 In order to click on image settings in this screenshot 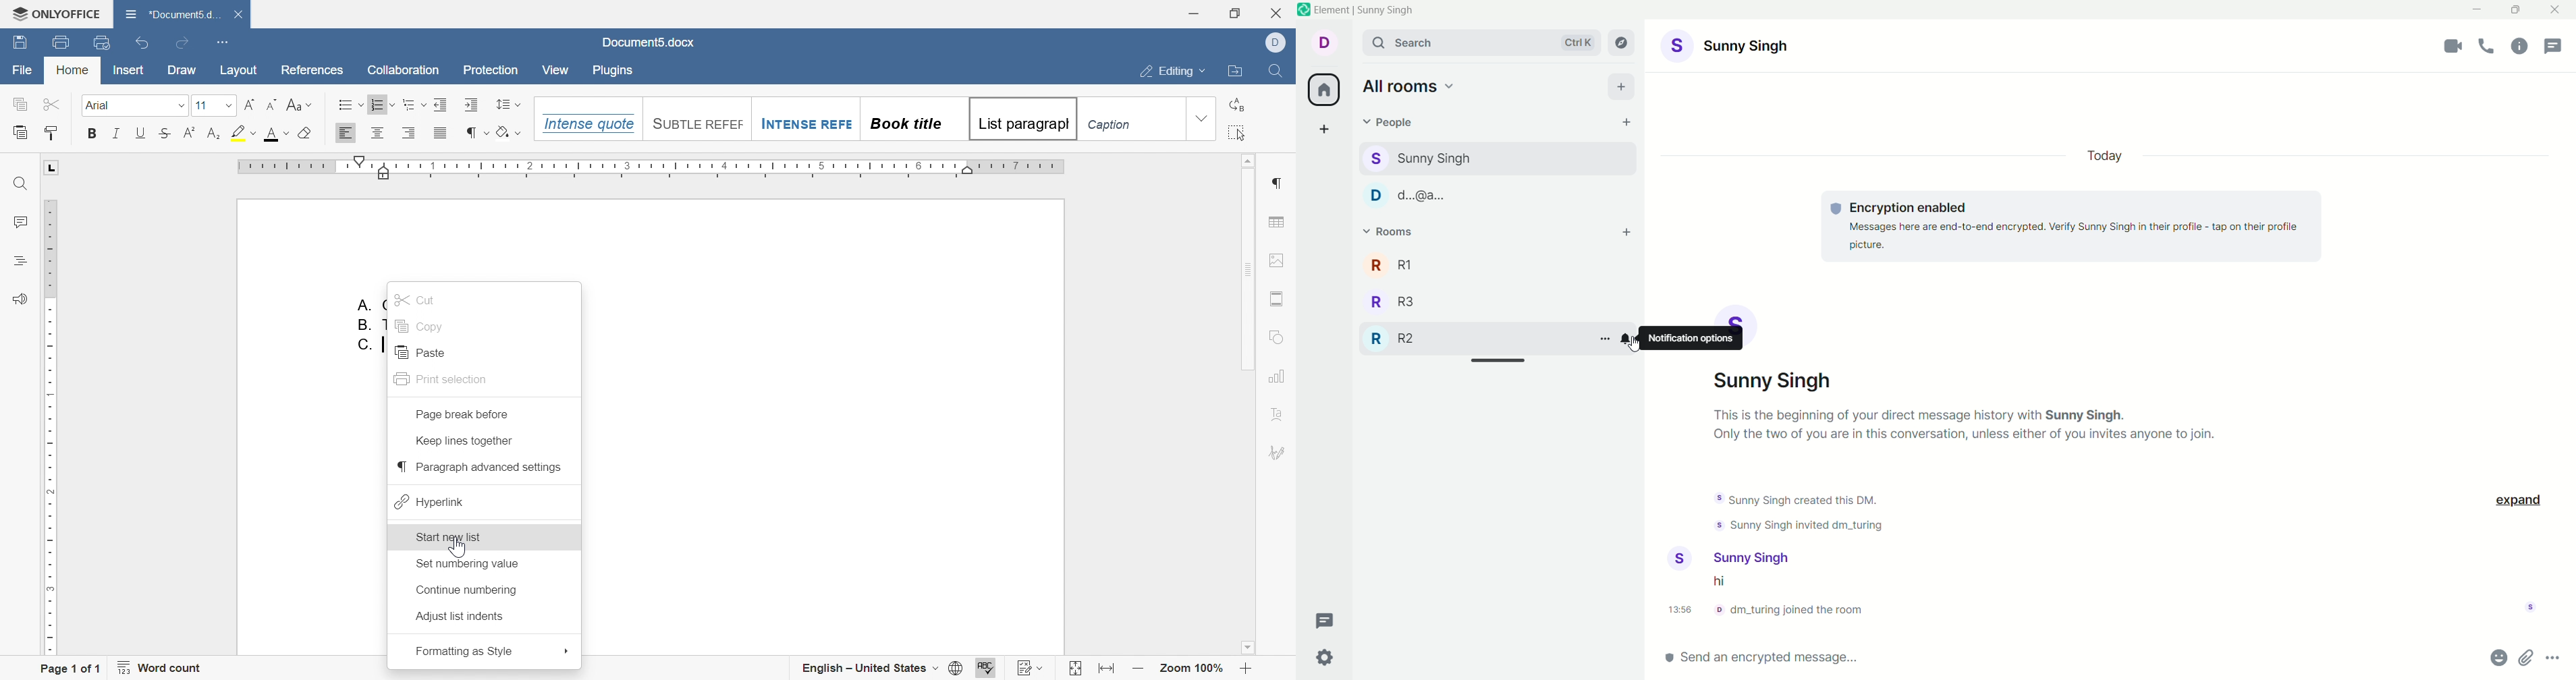, I will do `click(1276, 261)`.